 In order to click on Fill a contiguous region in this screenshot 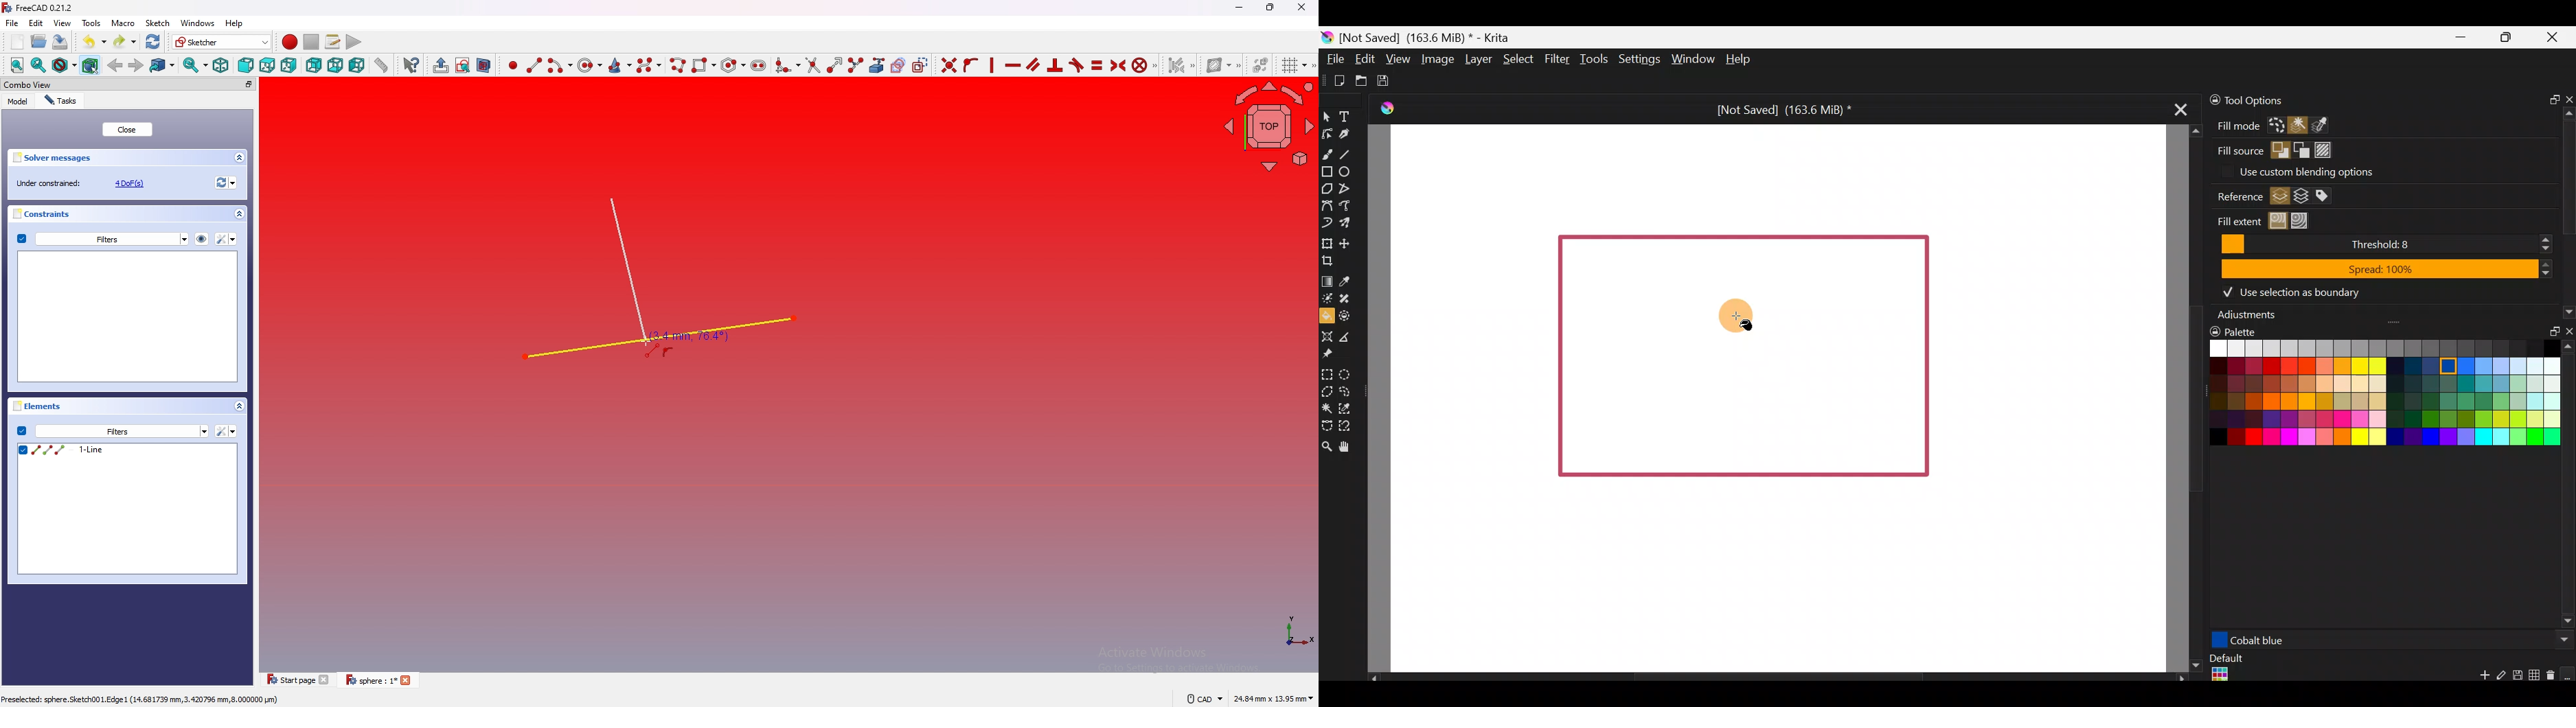, I will do `click(2299, 126)`.